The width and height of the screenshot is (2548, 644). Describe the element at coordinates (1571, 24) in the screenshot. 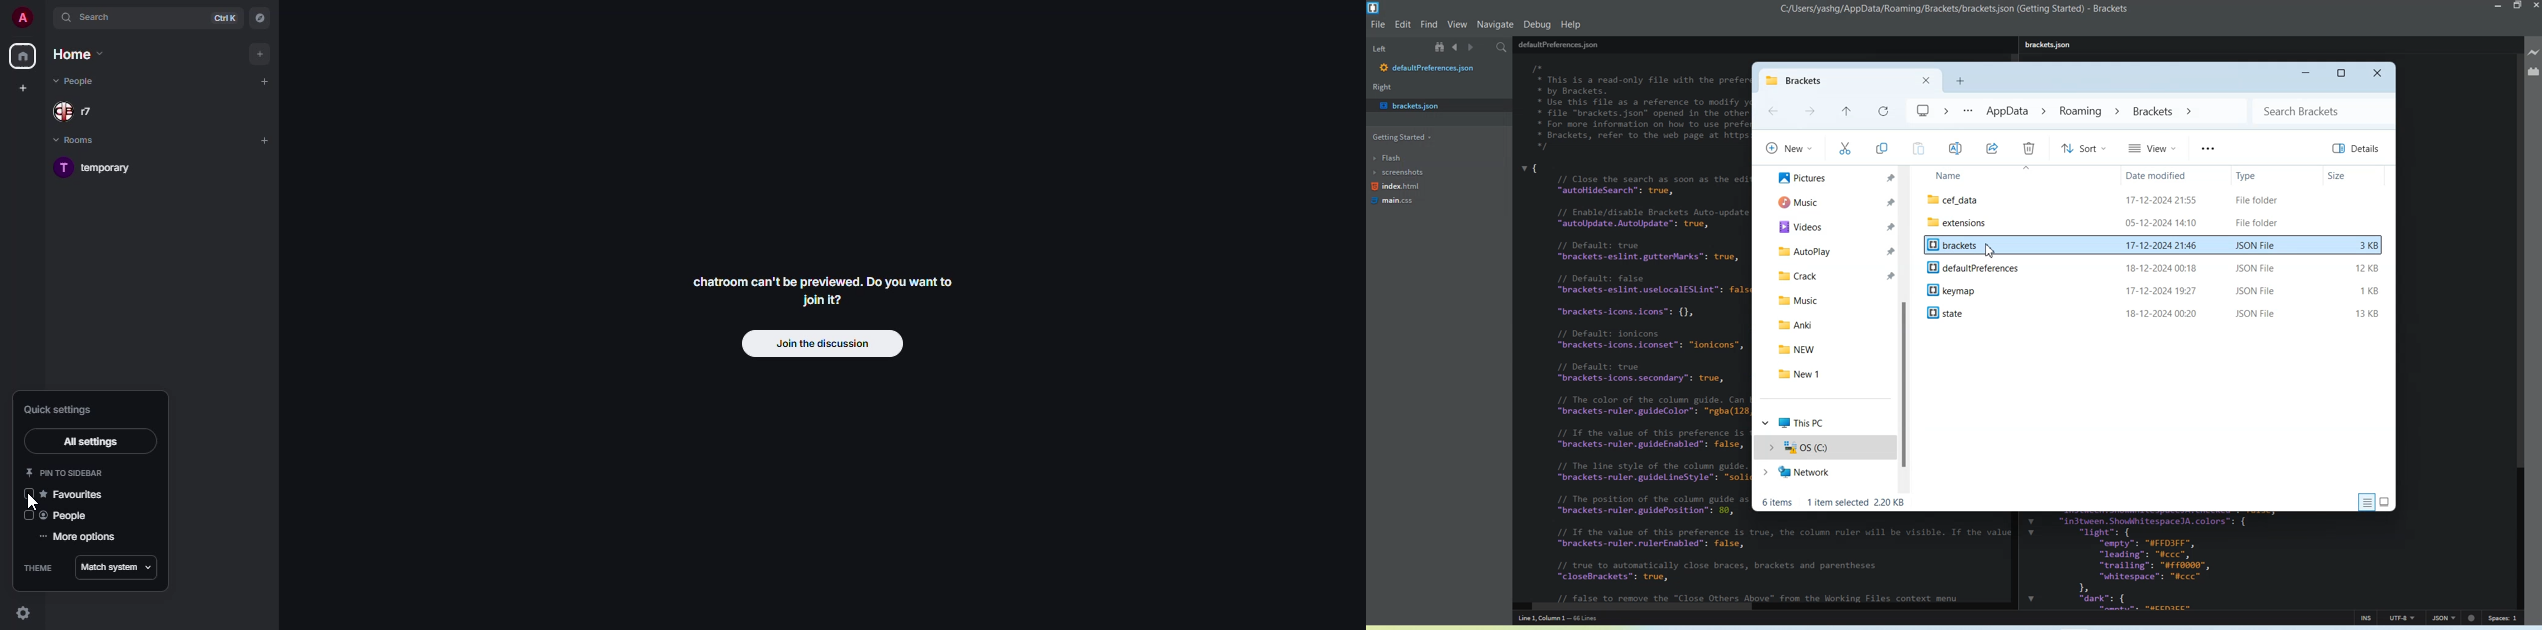

I see `Help` at that location.